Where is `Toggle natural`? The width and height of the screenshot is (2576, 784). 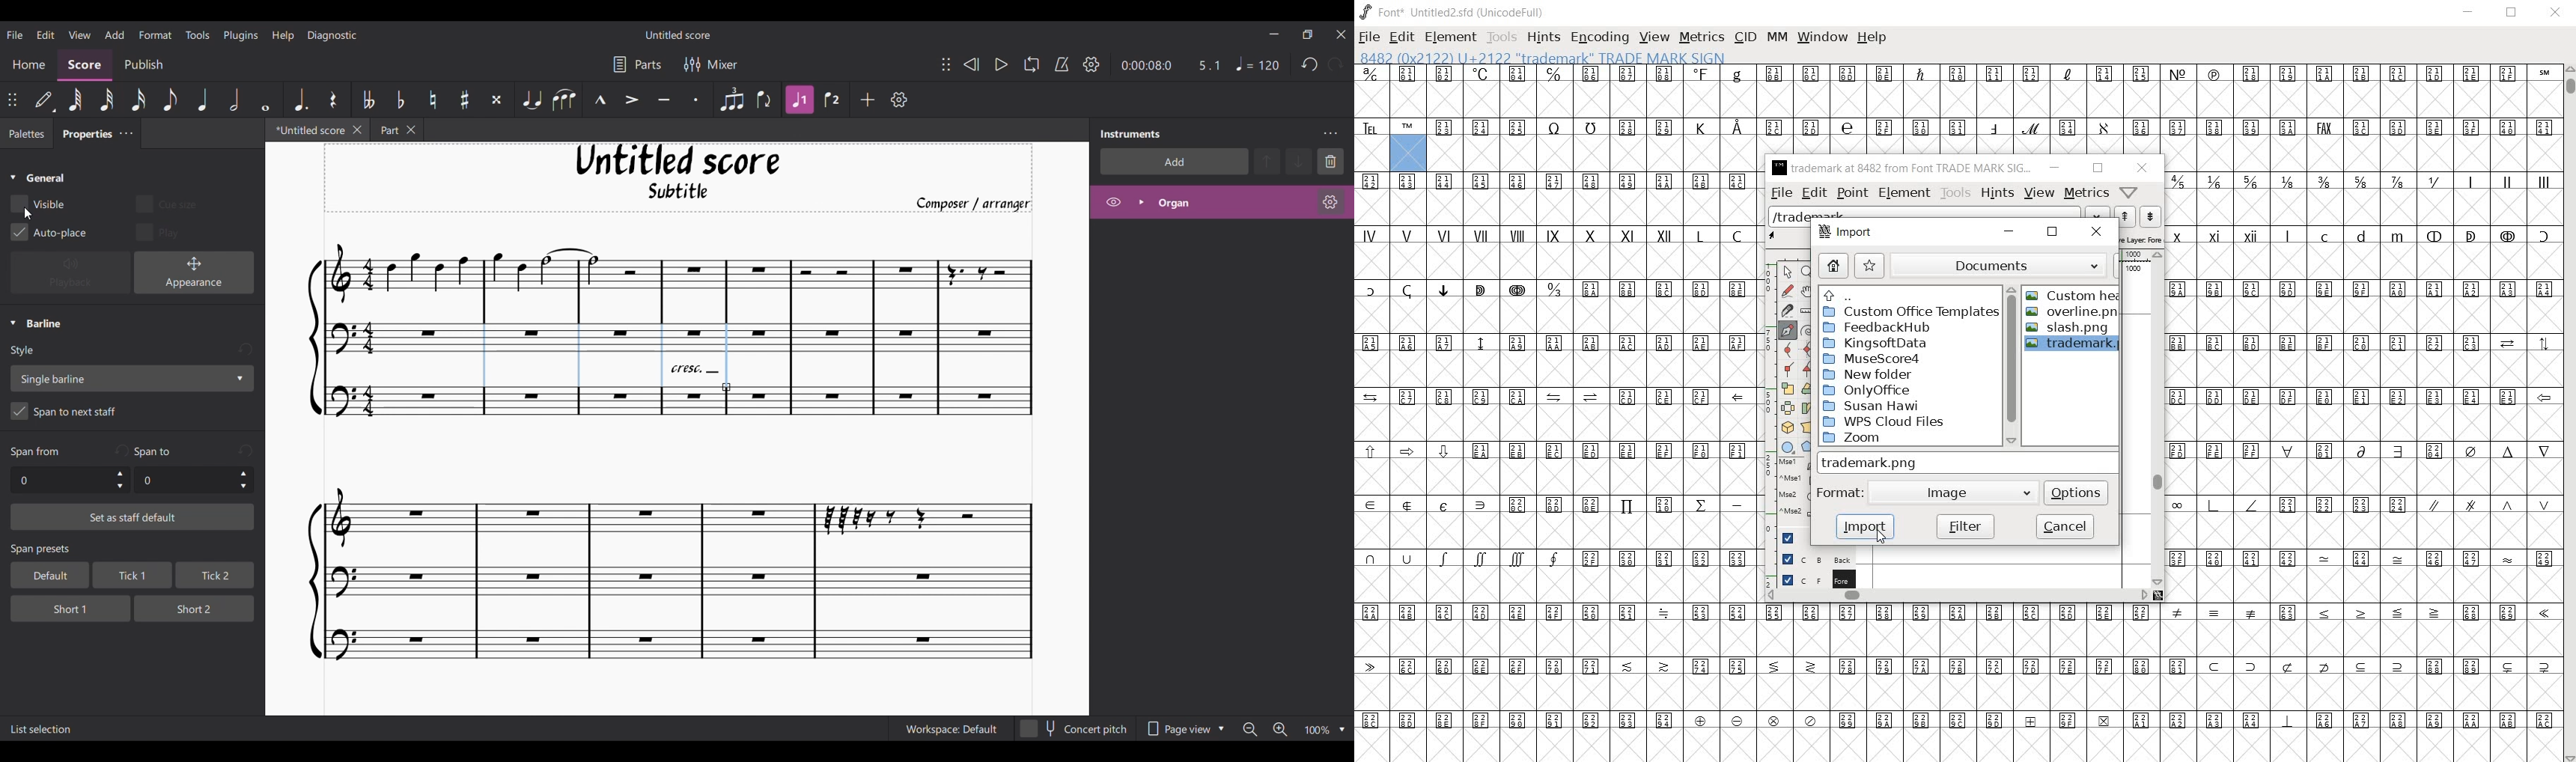 Toggle natural is located at coordinates (433, 99).